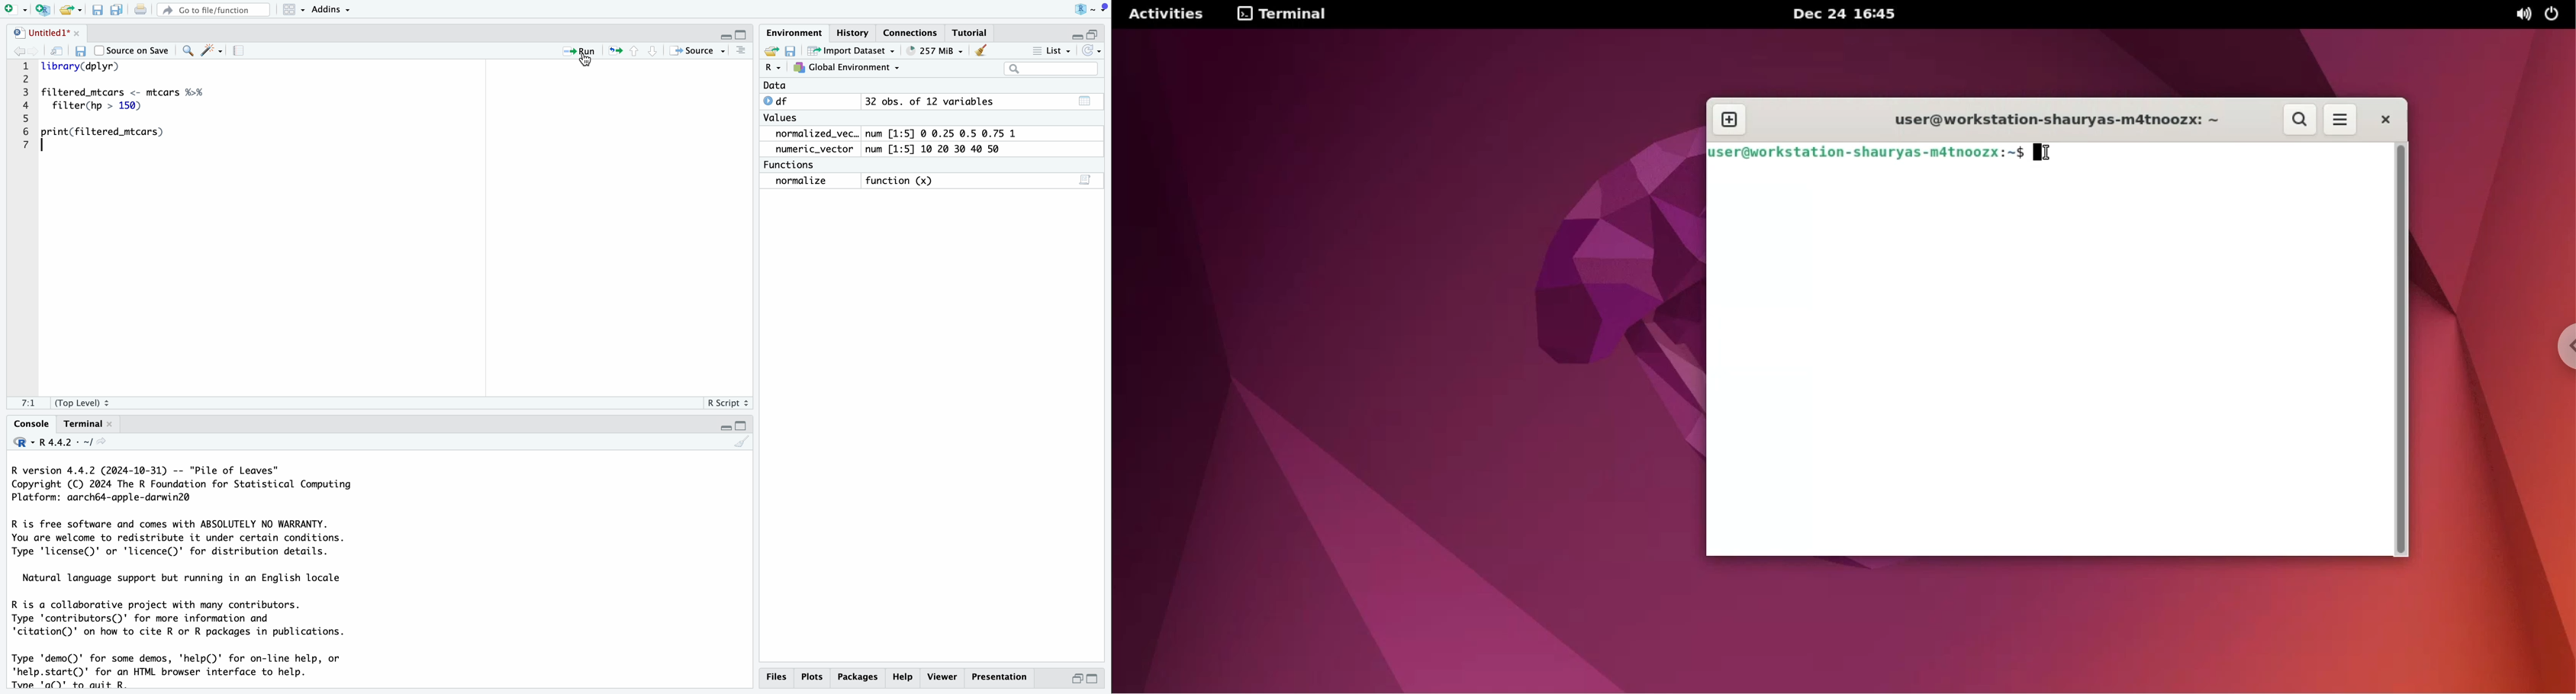 Image resolution: width=2576 pixels, height=700 pixels. What do you see at coordinates (983, 50) in the screenshot?
I see `clear data` at bounding box center [983, 50].